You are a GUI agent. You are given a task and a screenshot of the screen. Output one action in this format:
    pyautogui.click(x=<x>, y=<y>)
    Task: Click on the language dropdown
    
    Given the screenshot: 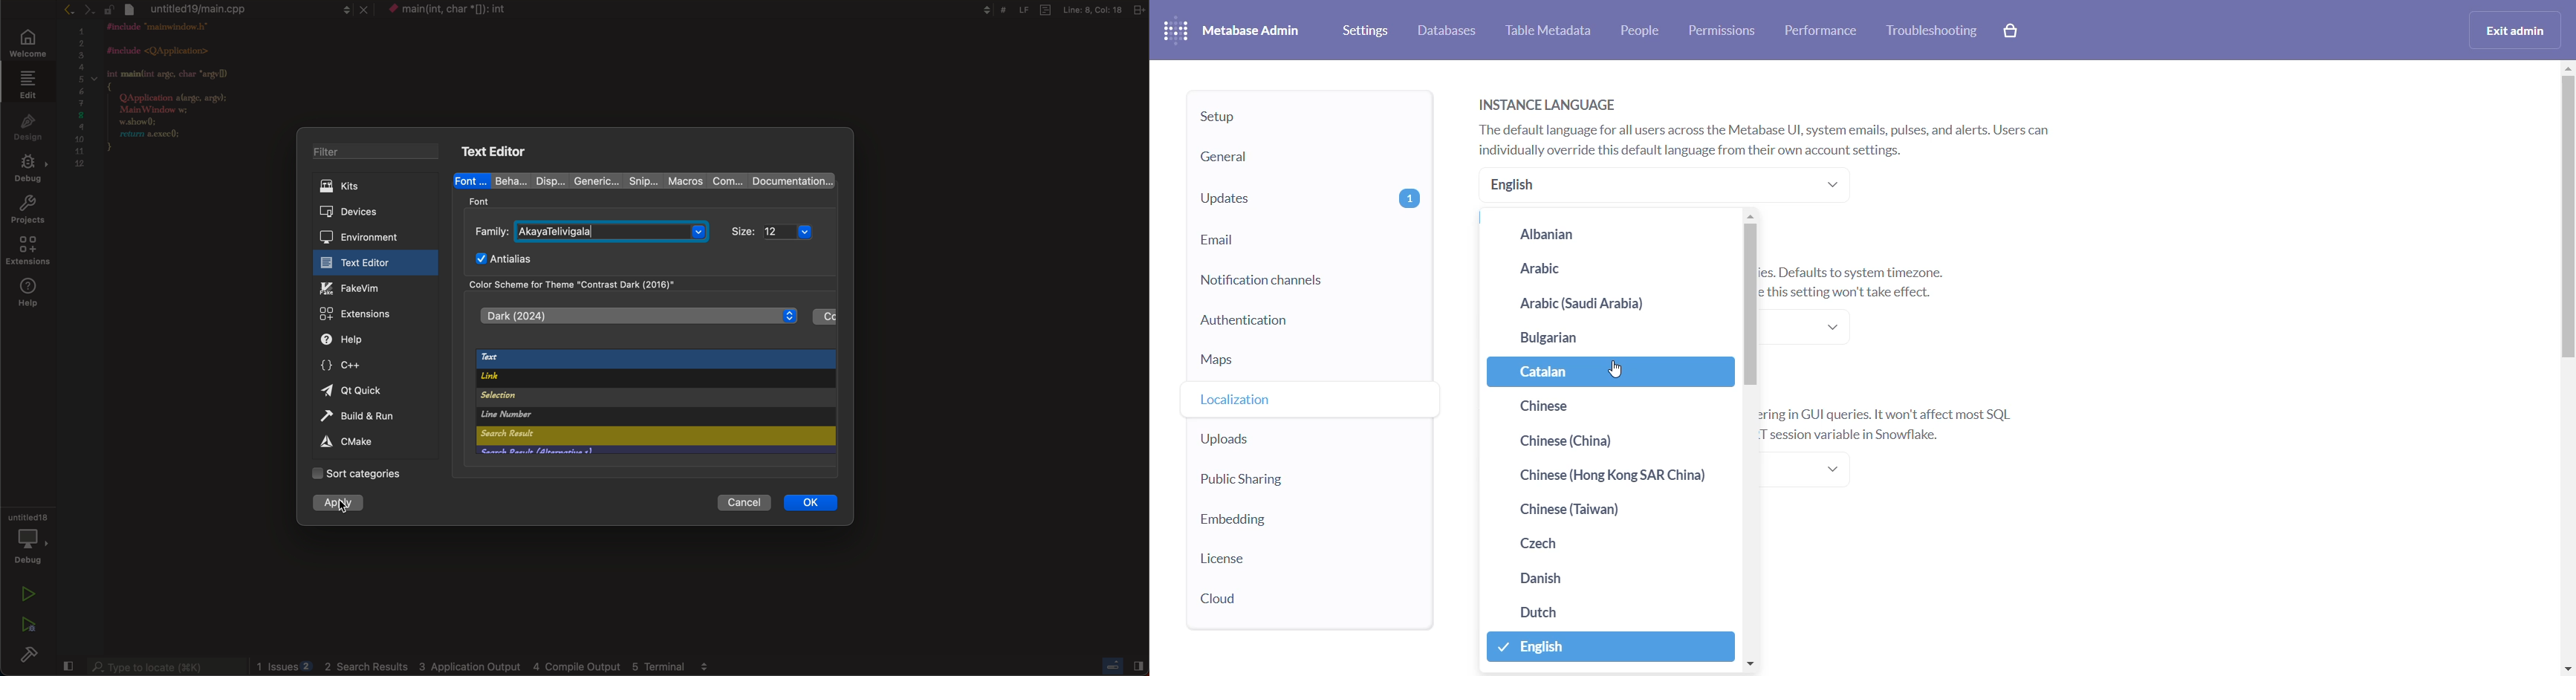 What is the action you would take?
    pyautogui.click(x=1664, y=186)
    